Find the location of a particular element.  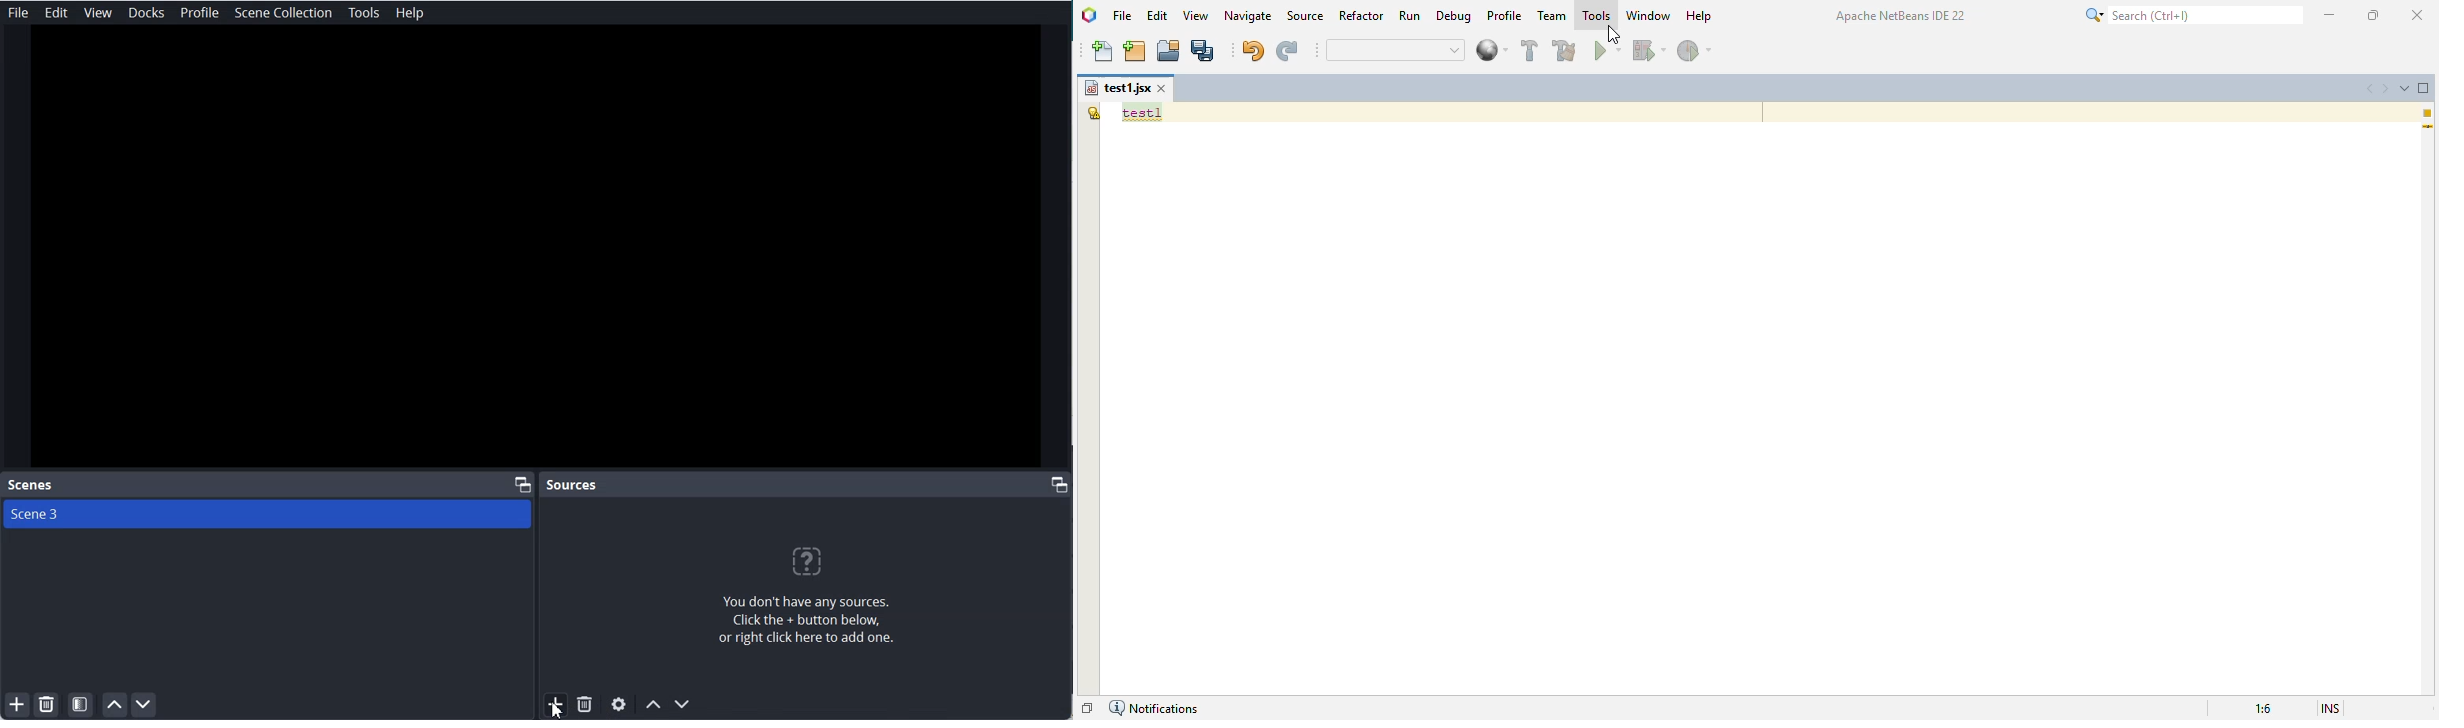

Remove selected Scene is located at coordinates (47, 705).